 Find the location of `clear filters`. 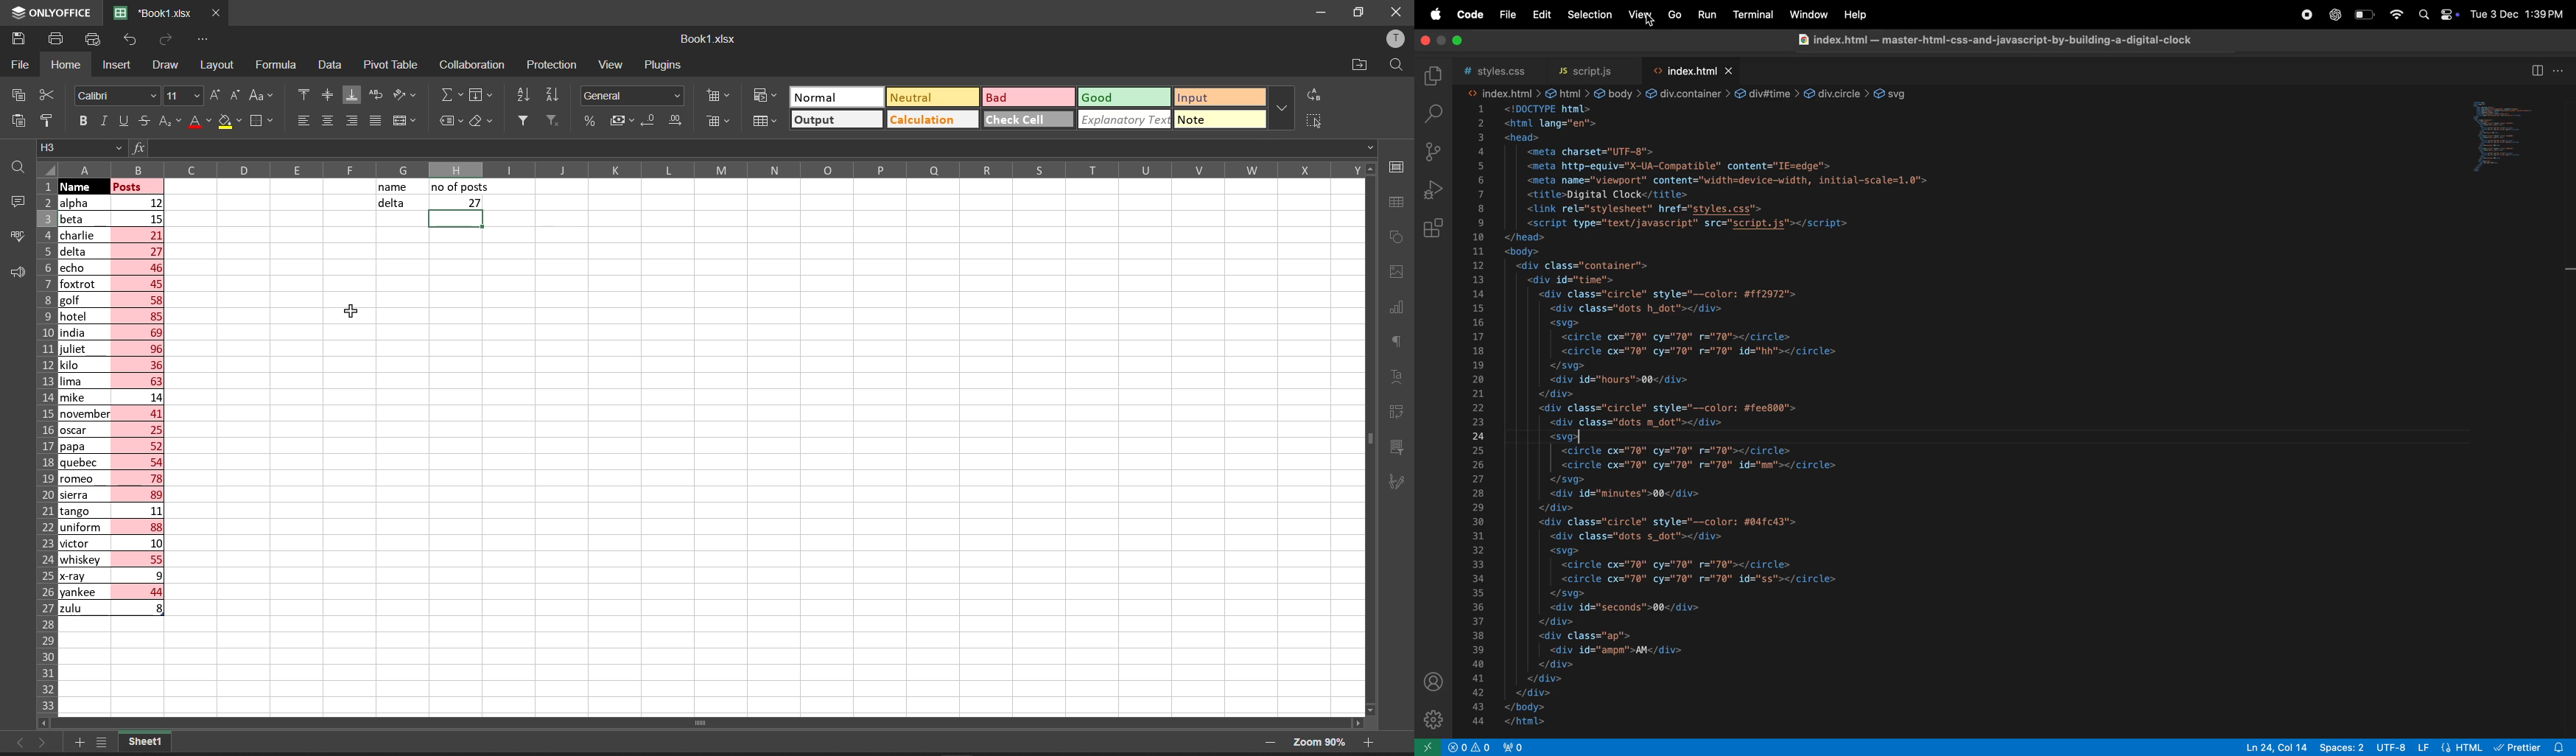

clear filters is located at coordinates (552, 119).